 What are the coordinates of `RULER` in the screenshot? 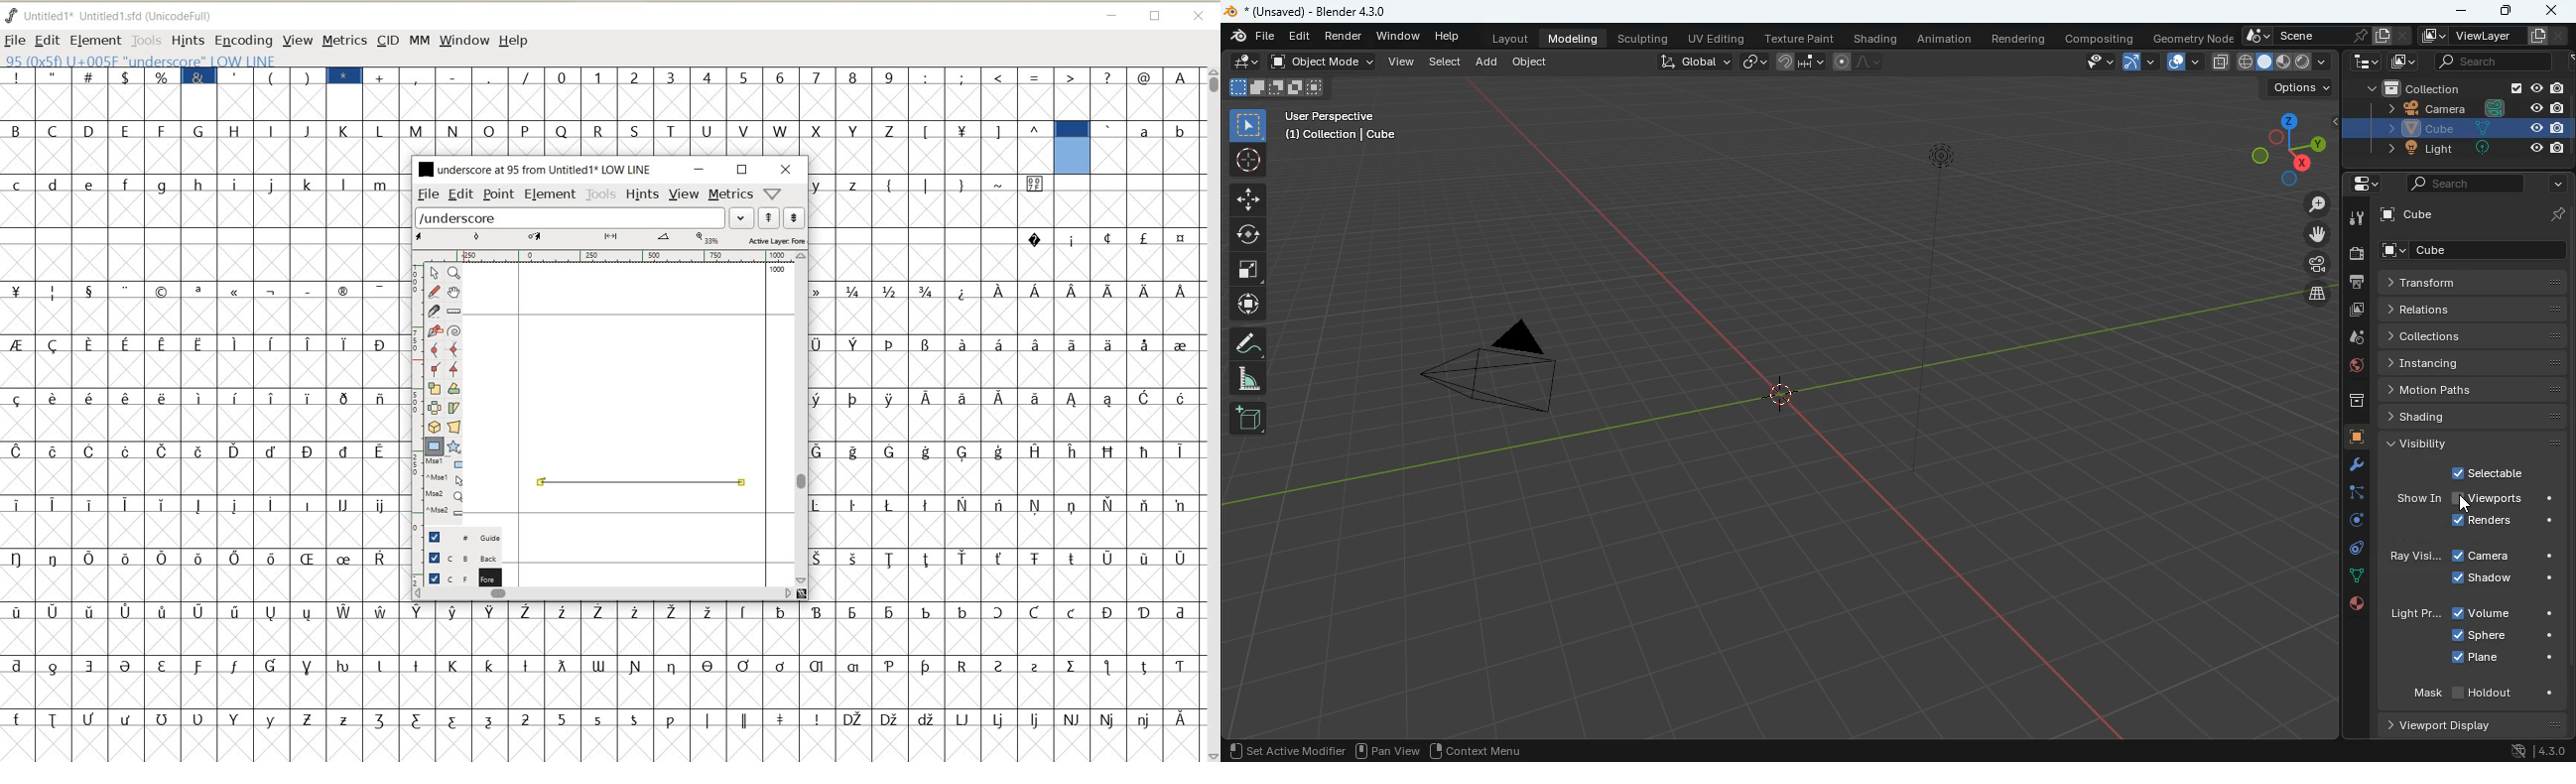 It's located at (606, 256).